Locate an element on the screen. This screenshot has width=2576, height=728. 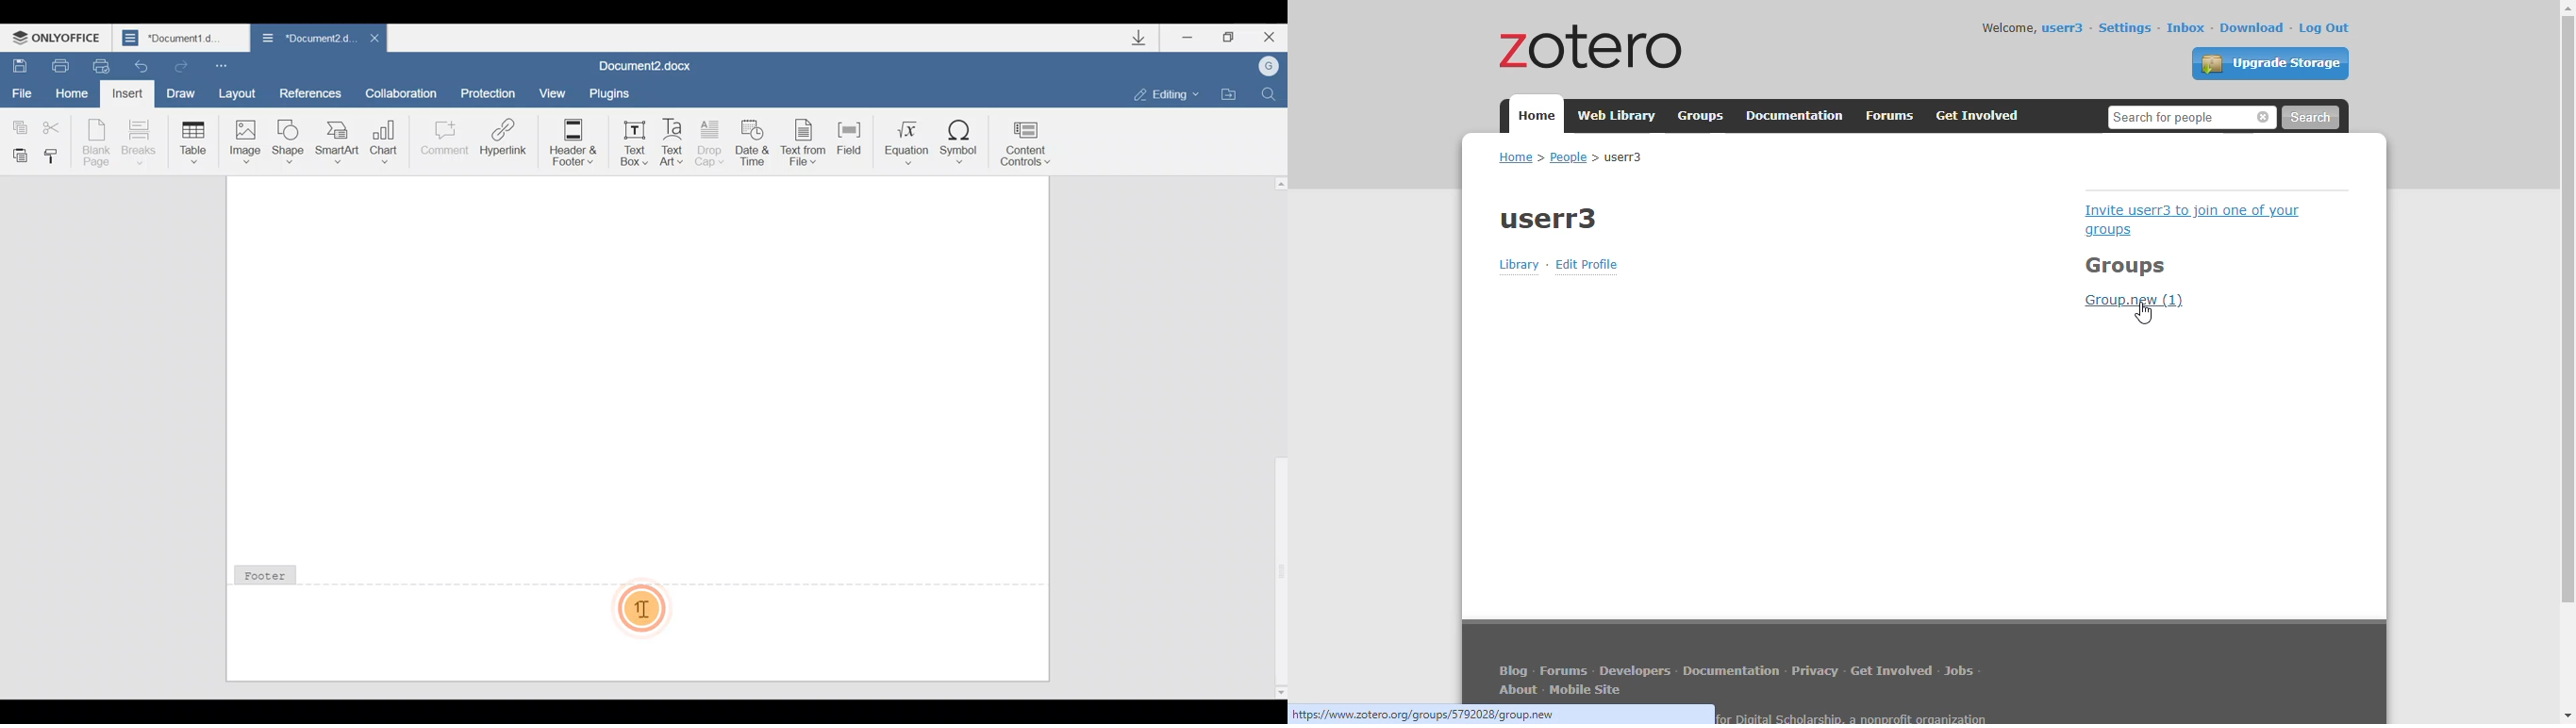
Close is located at coordinates (371, 38).